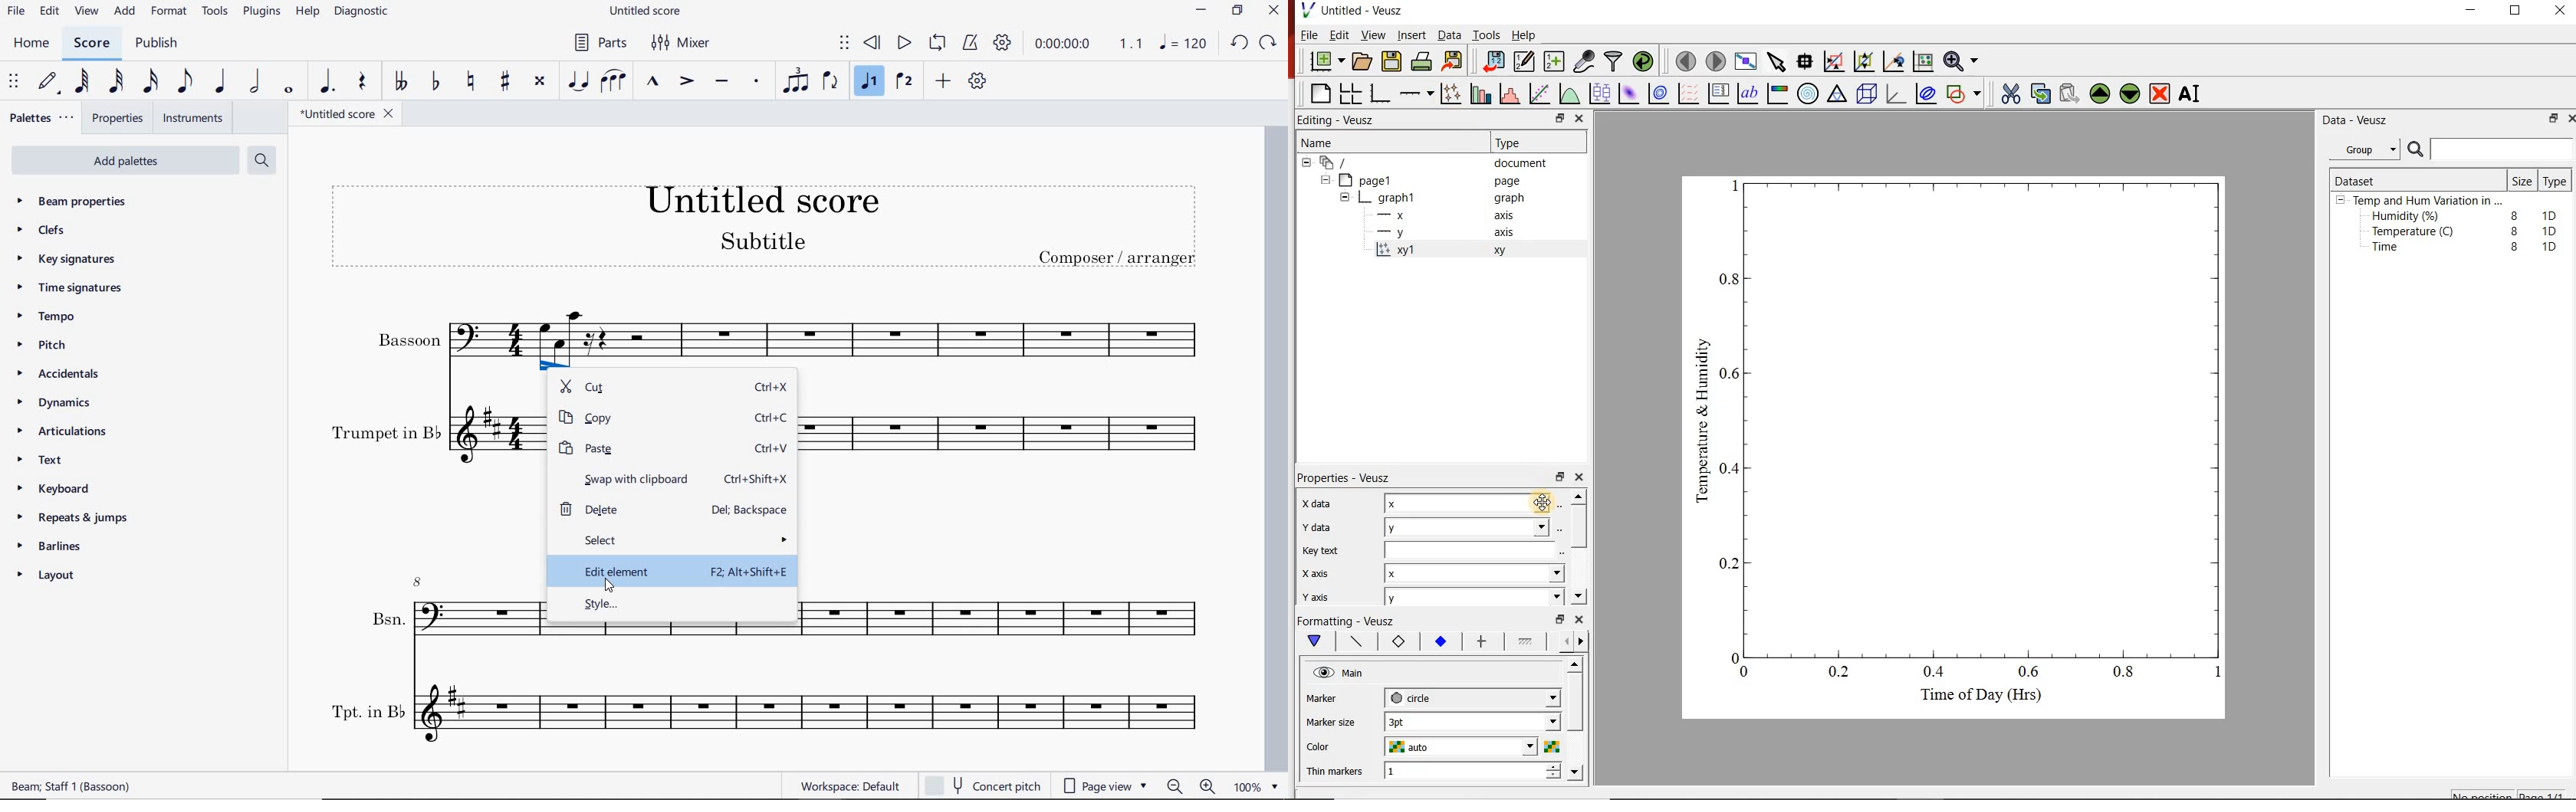  What do you see at coordinates (221, 82) in the screenshot?
I see `quarter note` at bounding box center [221, 82].